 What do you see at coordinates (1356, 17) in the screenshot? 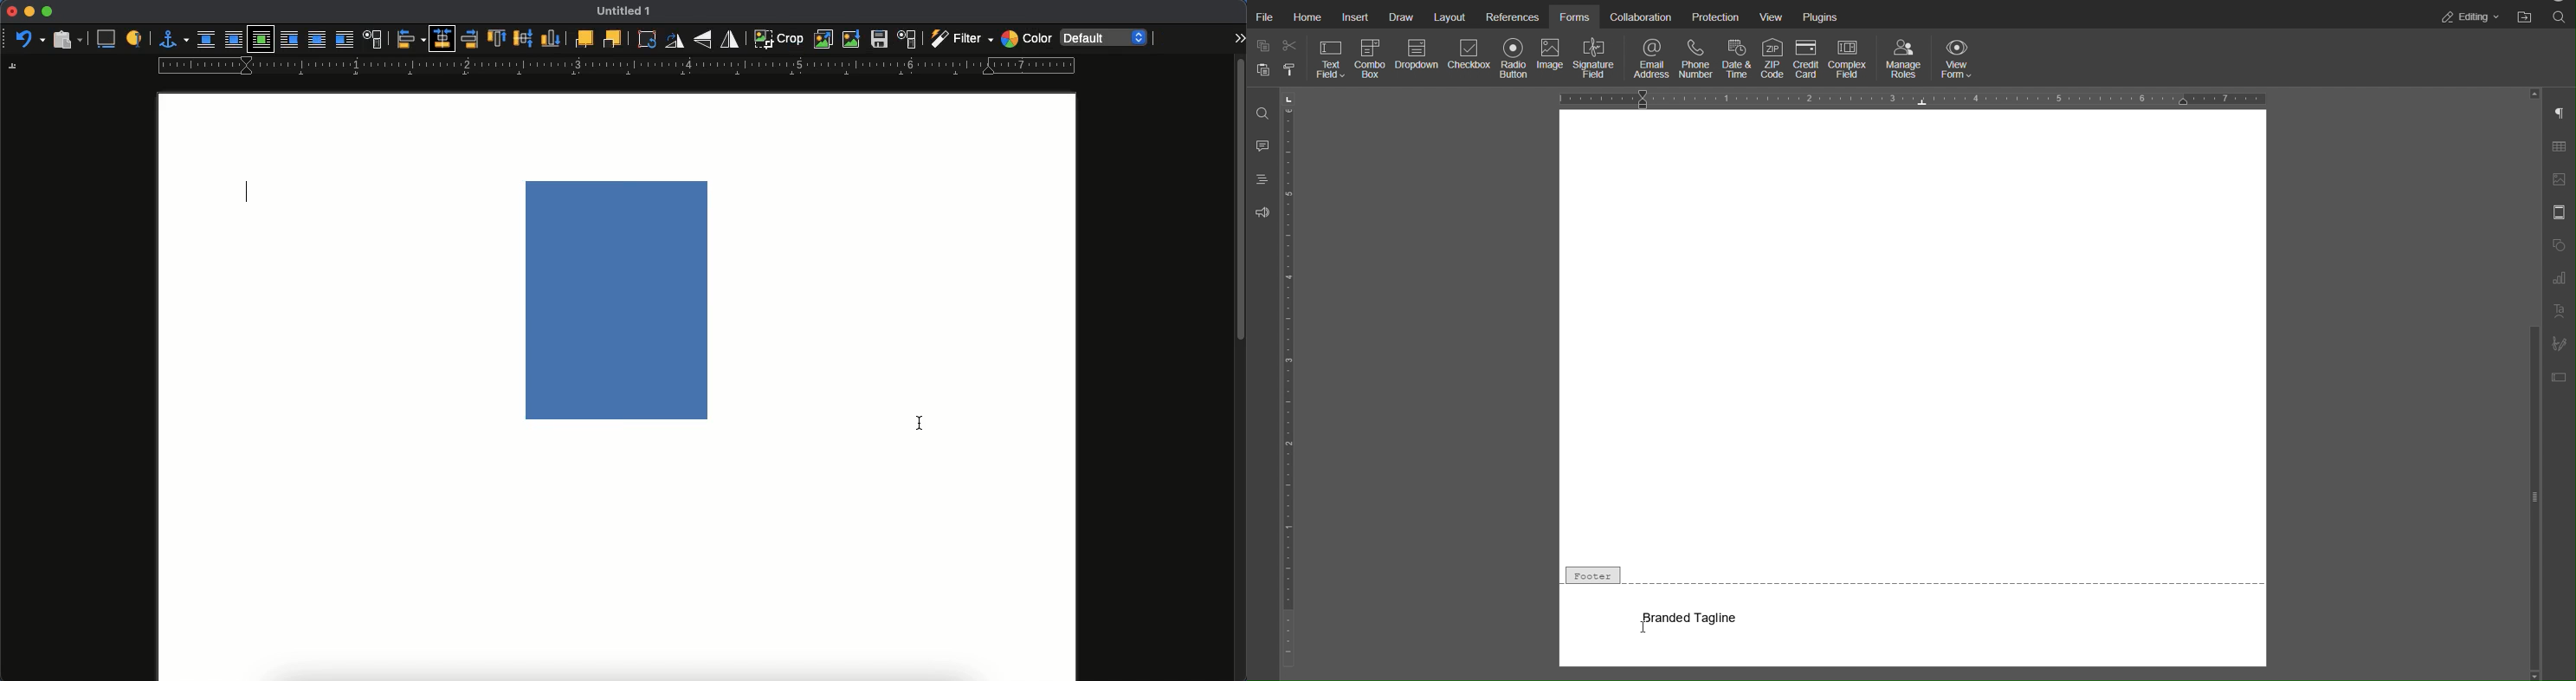
I see `Insert` at bounding box center [1356, 17].